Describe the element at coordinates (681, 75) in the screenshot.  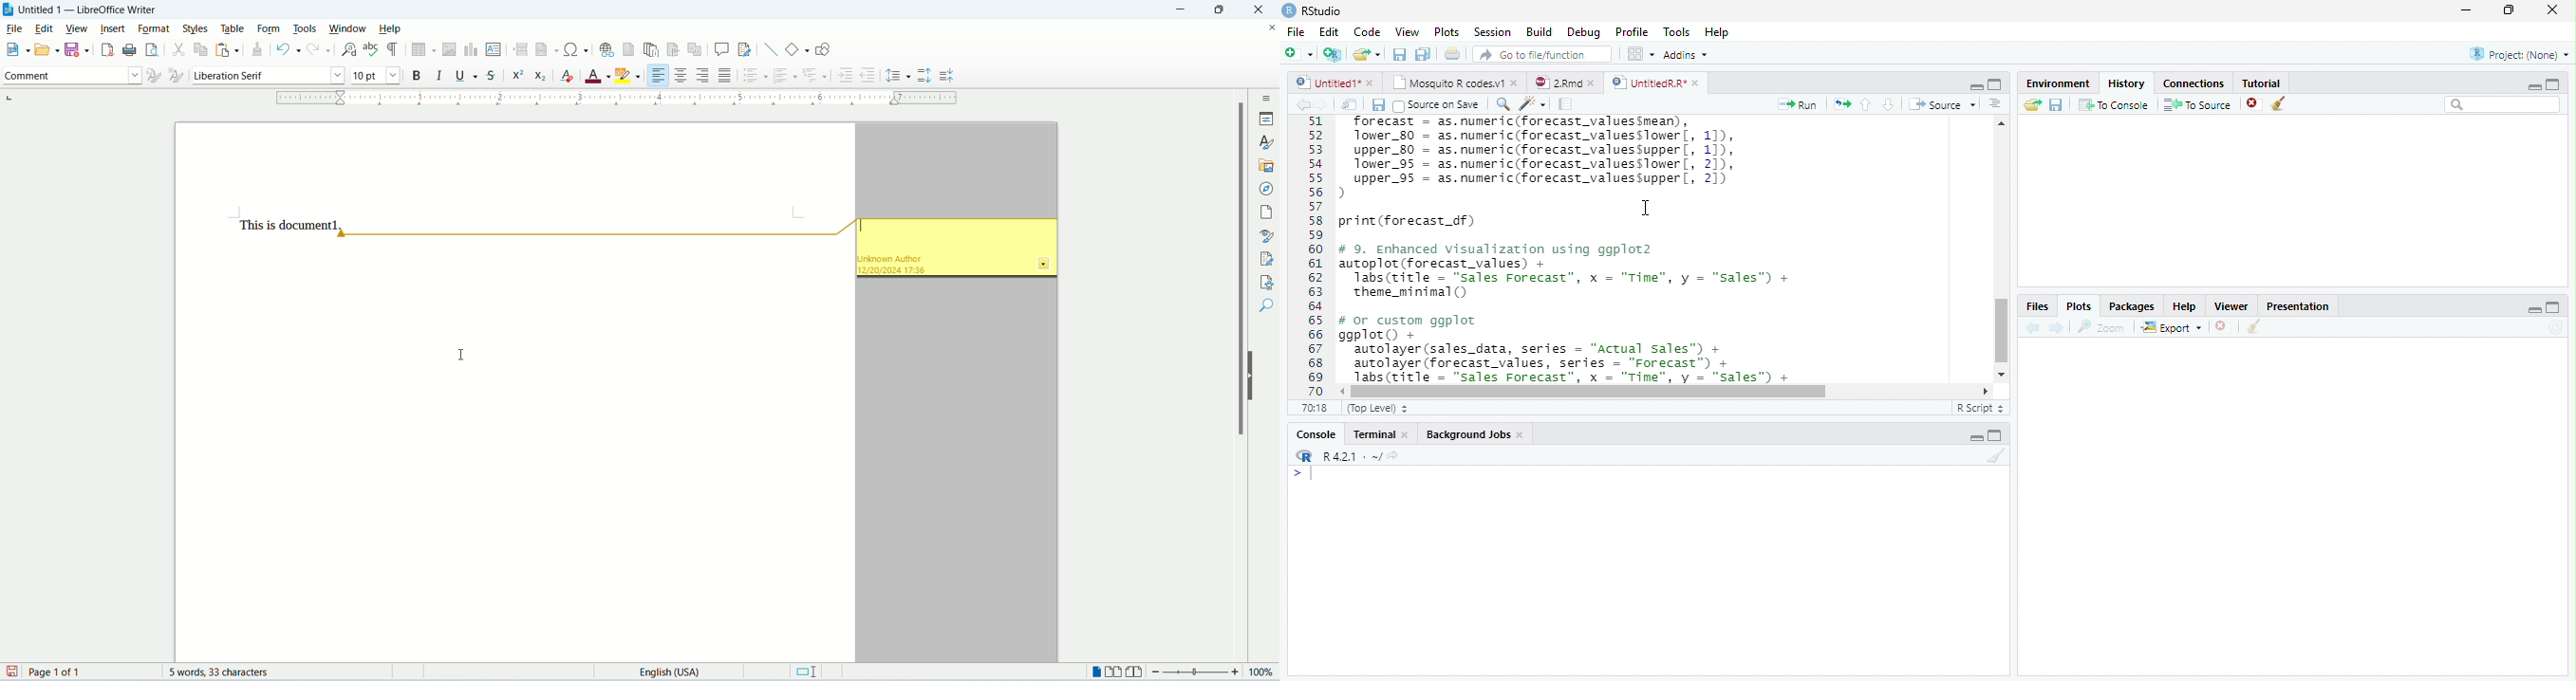
I see `align center` at that location.